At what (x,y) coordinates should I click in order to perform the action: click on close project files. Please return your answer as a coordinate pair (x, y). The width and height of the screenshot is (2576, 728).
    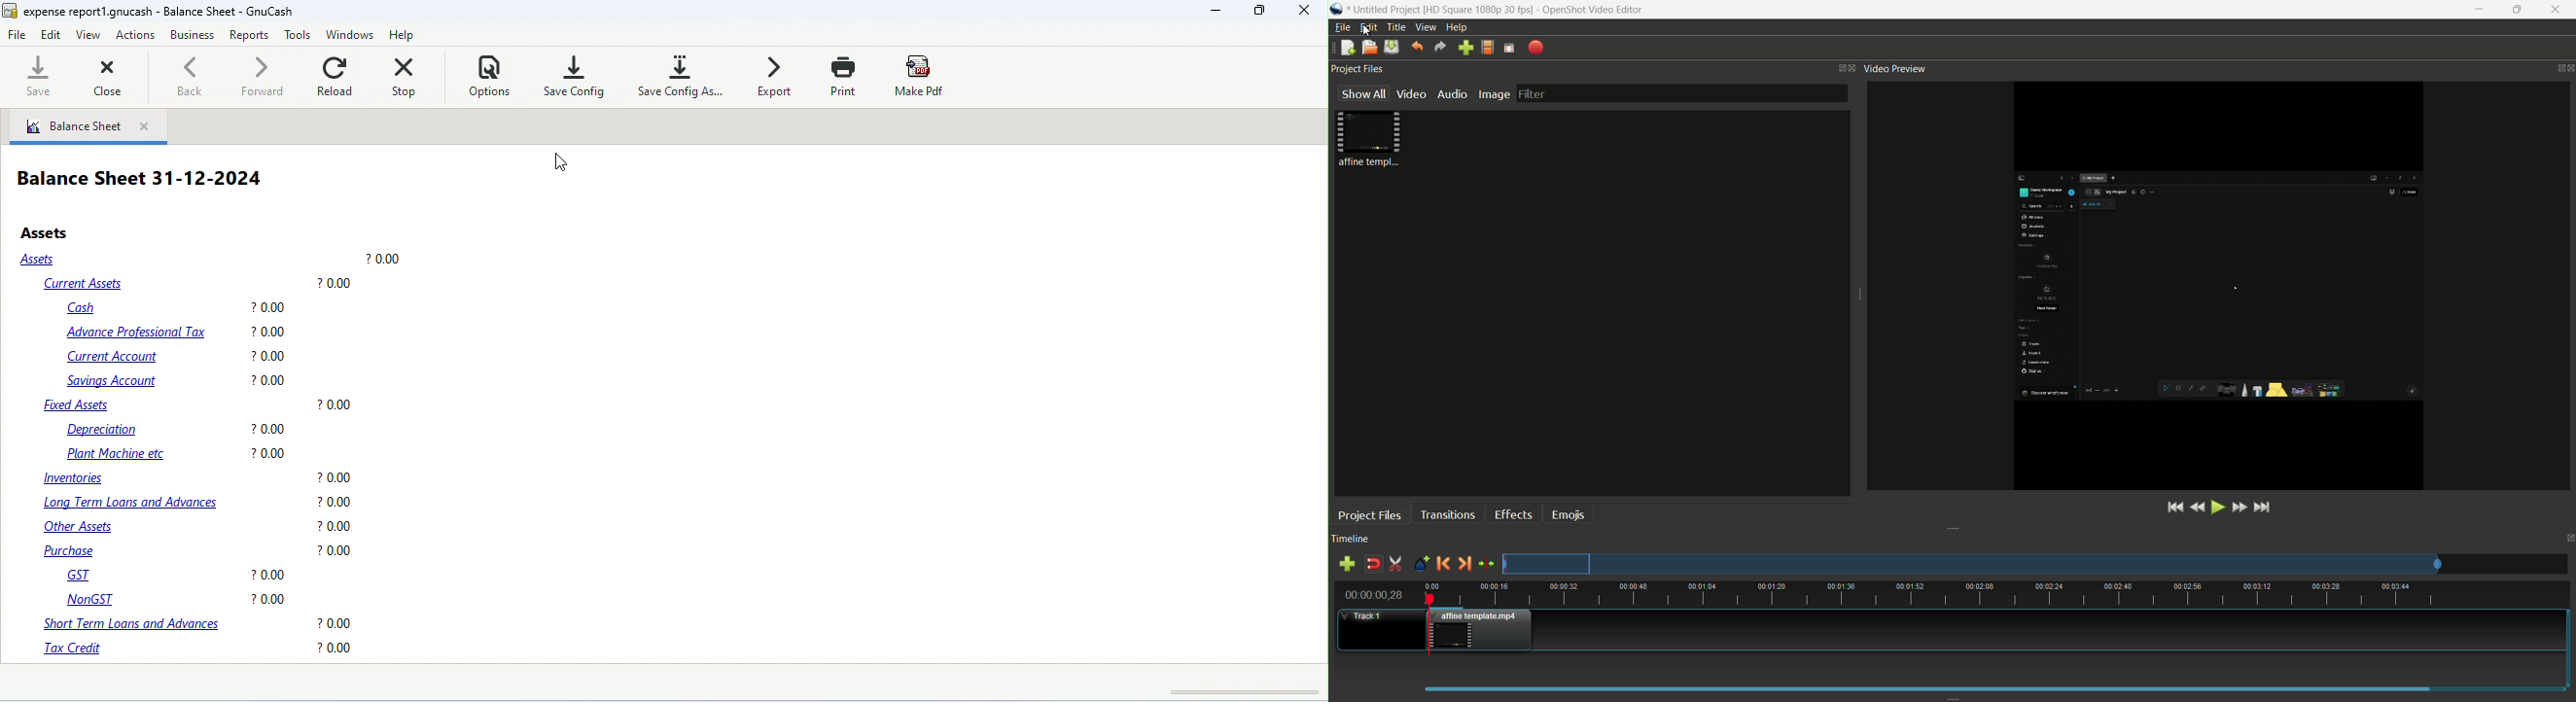
    Looking at the image, I should click on (1850, 68).